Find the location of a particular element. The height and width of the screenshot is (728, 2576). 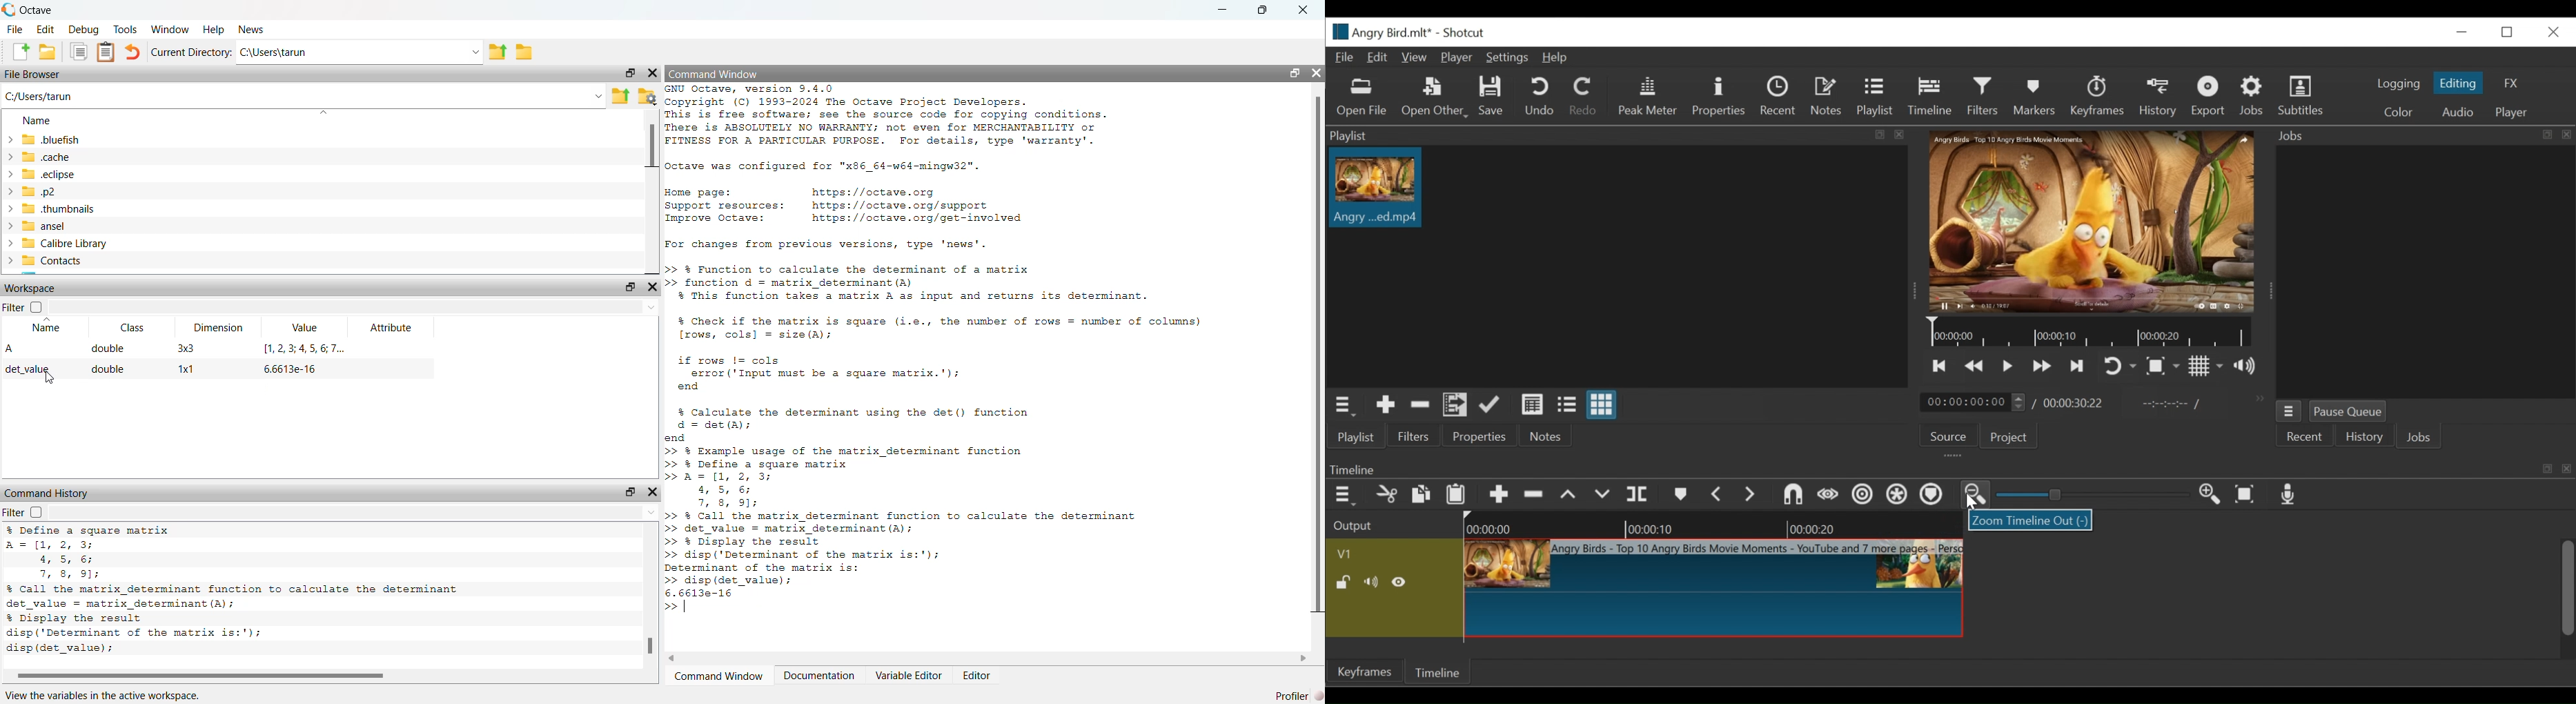

Player is located at coordinates (1456, 58).